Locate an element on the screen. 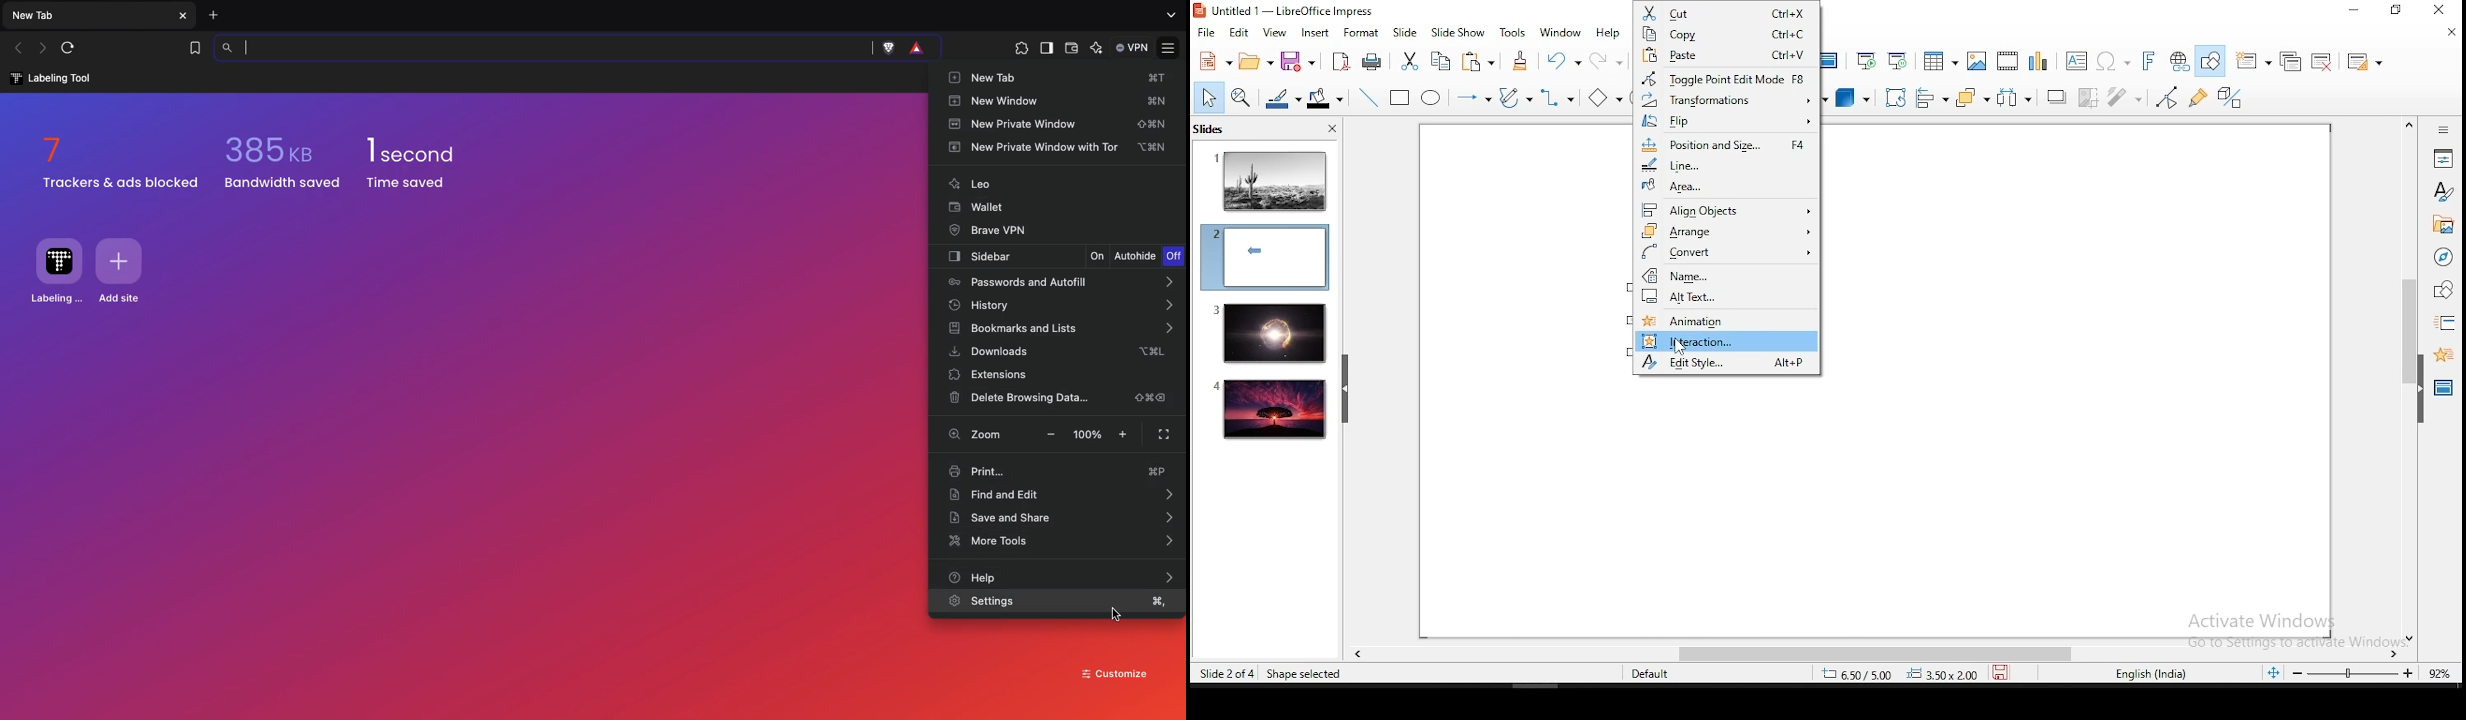 The height and width of the screenshot is (728, 2492). navigator is located at coordinates (2442, 259).